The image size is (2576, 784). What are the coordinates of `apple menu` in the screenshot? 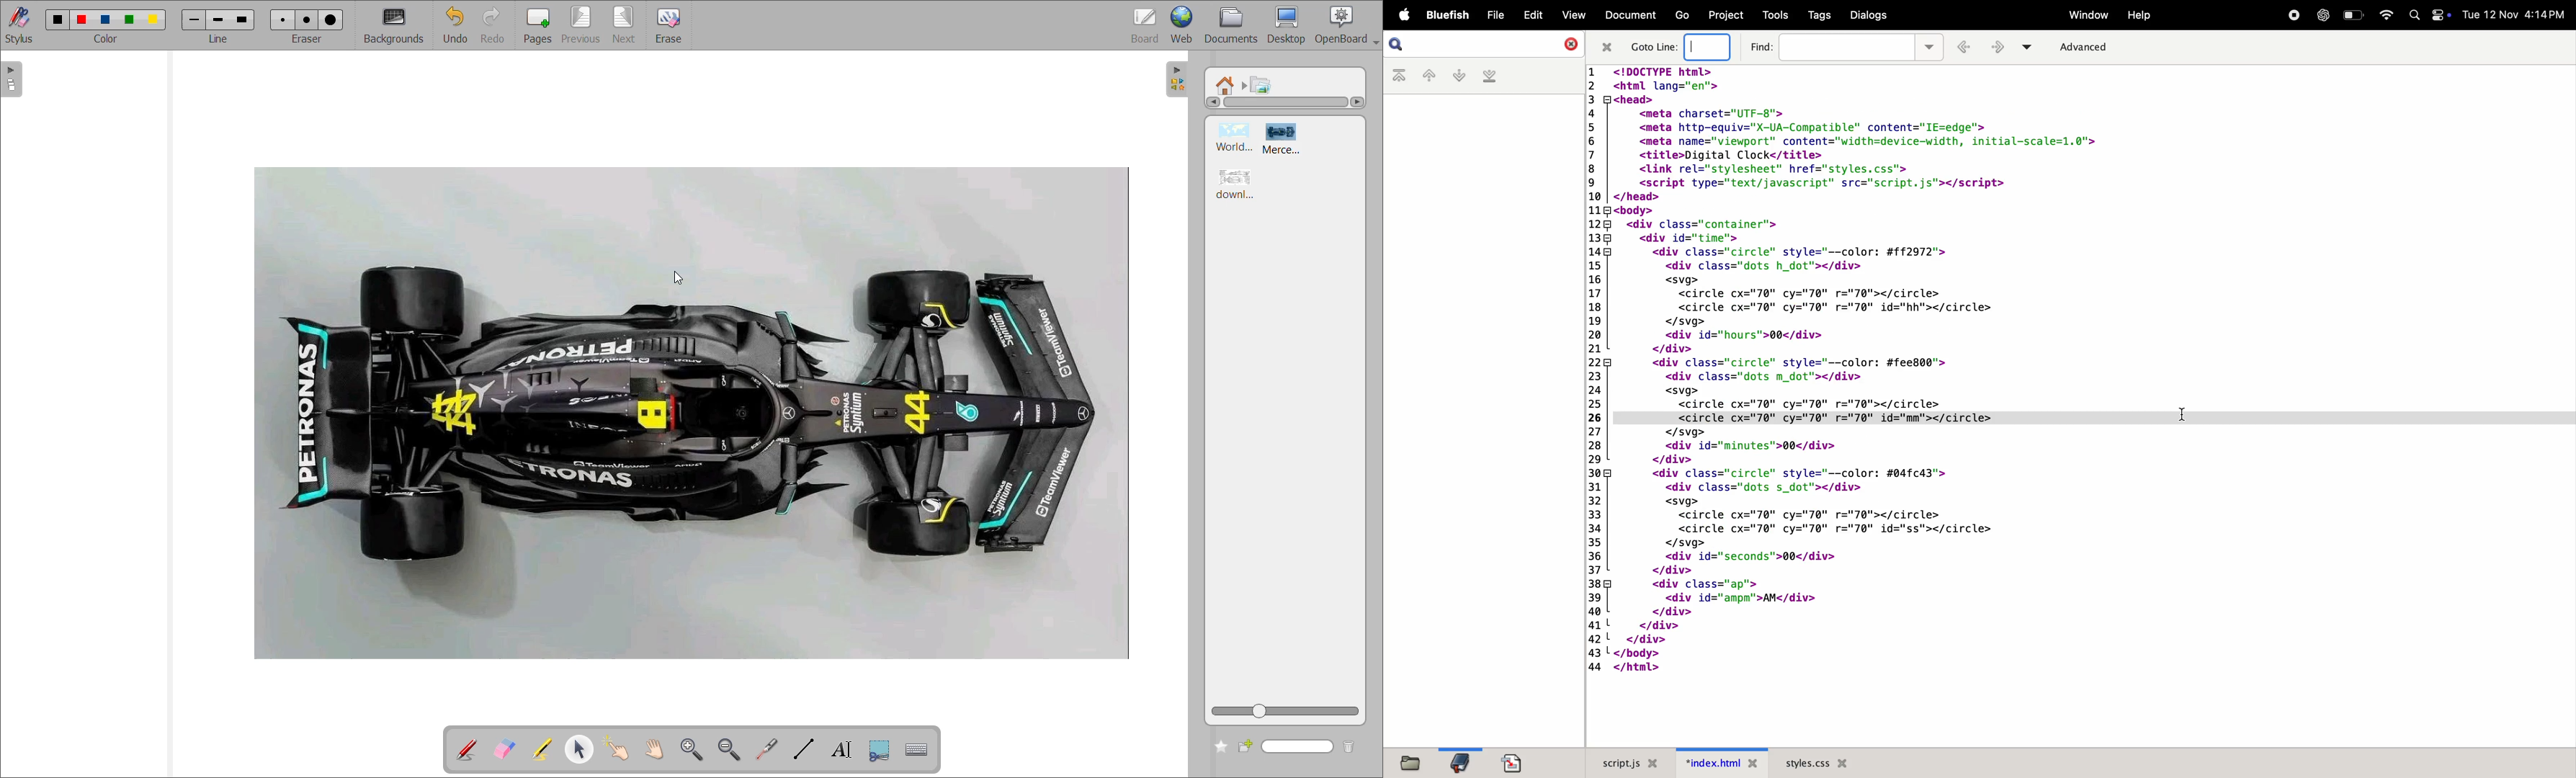 It's located at (1401, 15).